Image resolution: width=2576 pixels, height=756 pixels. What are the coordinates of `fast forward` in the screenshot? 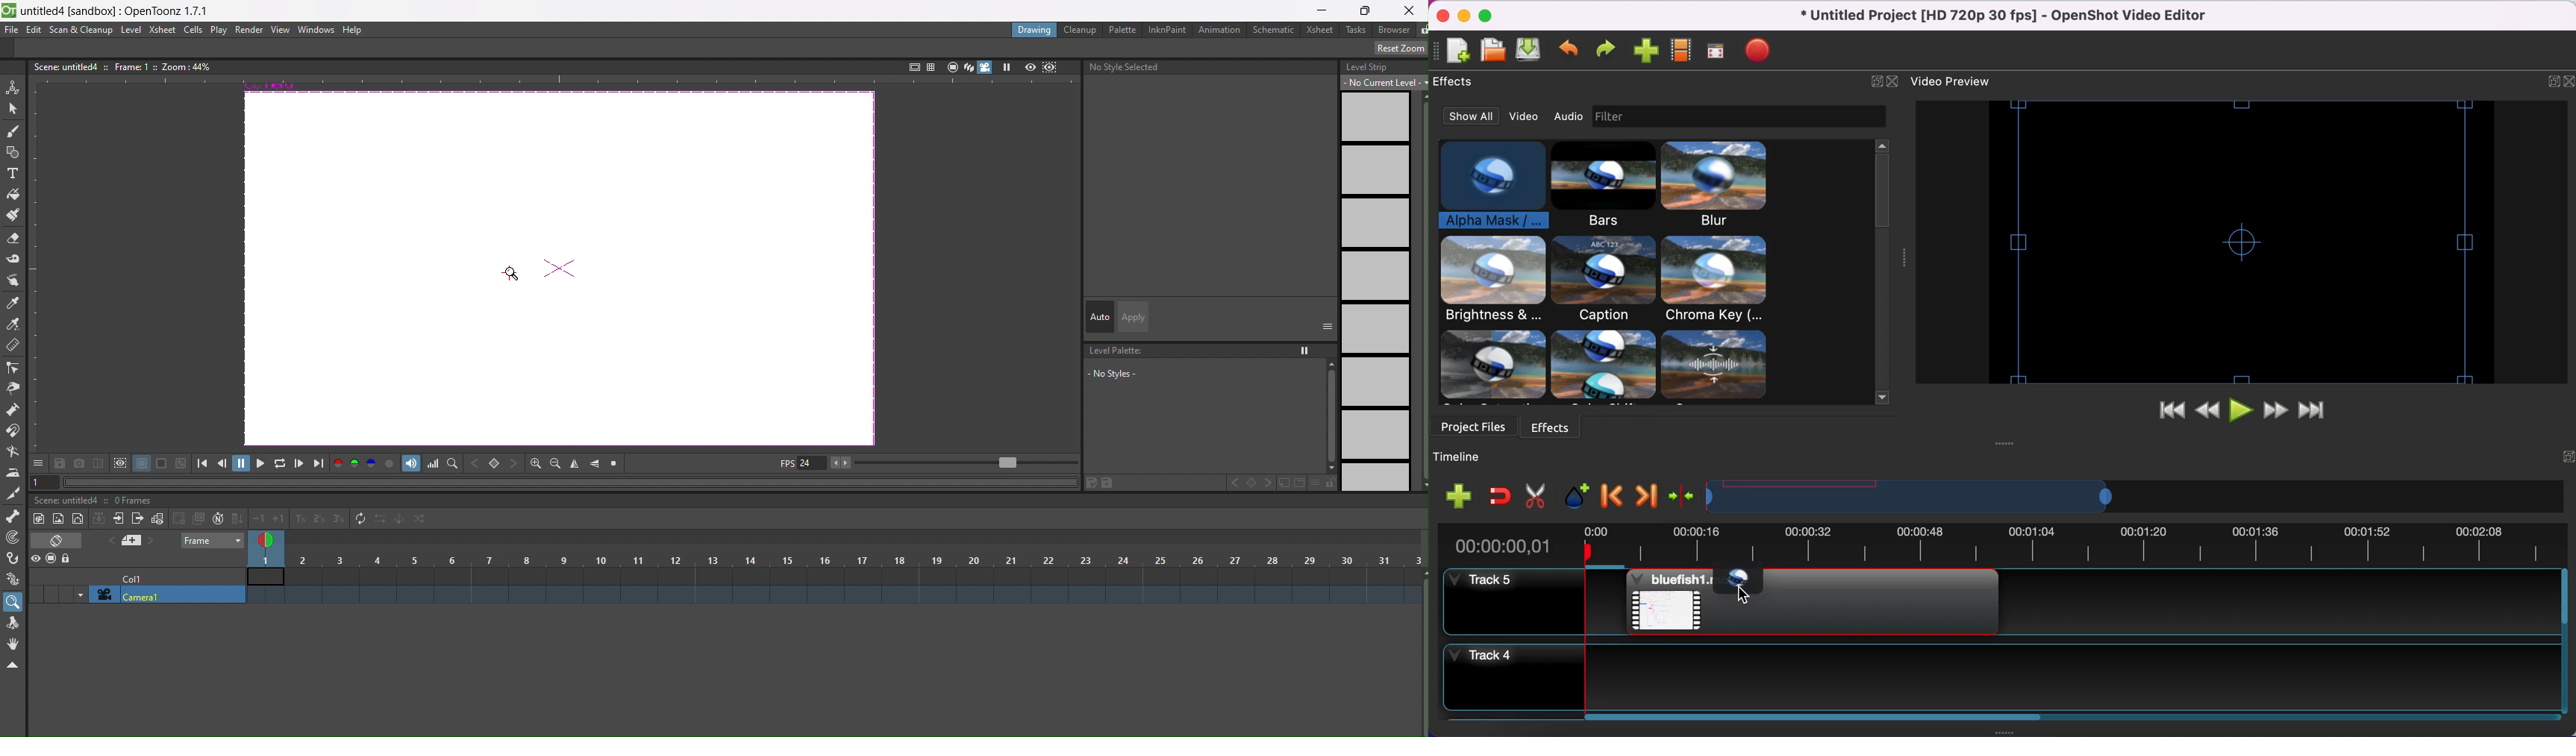 It's located at (2277, 409).